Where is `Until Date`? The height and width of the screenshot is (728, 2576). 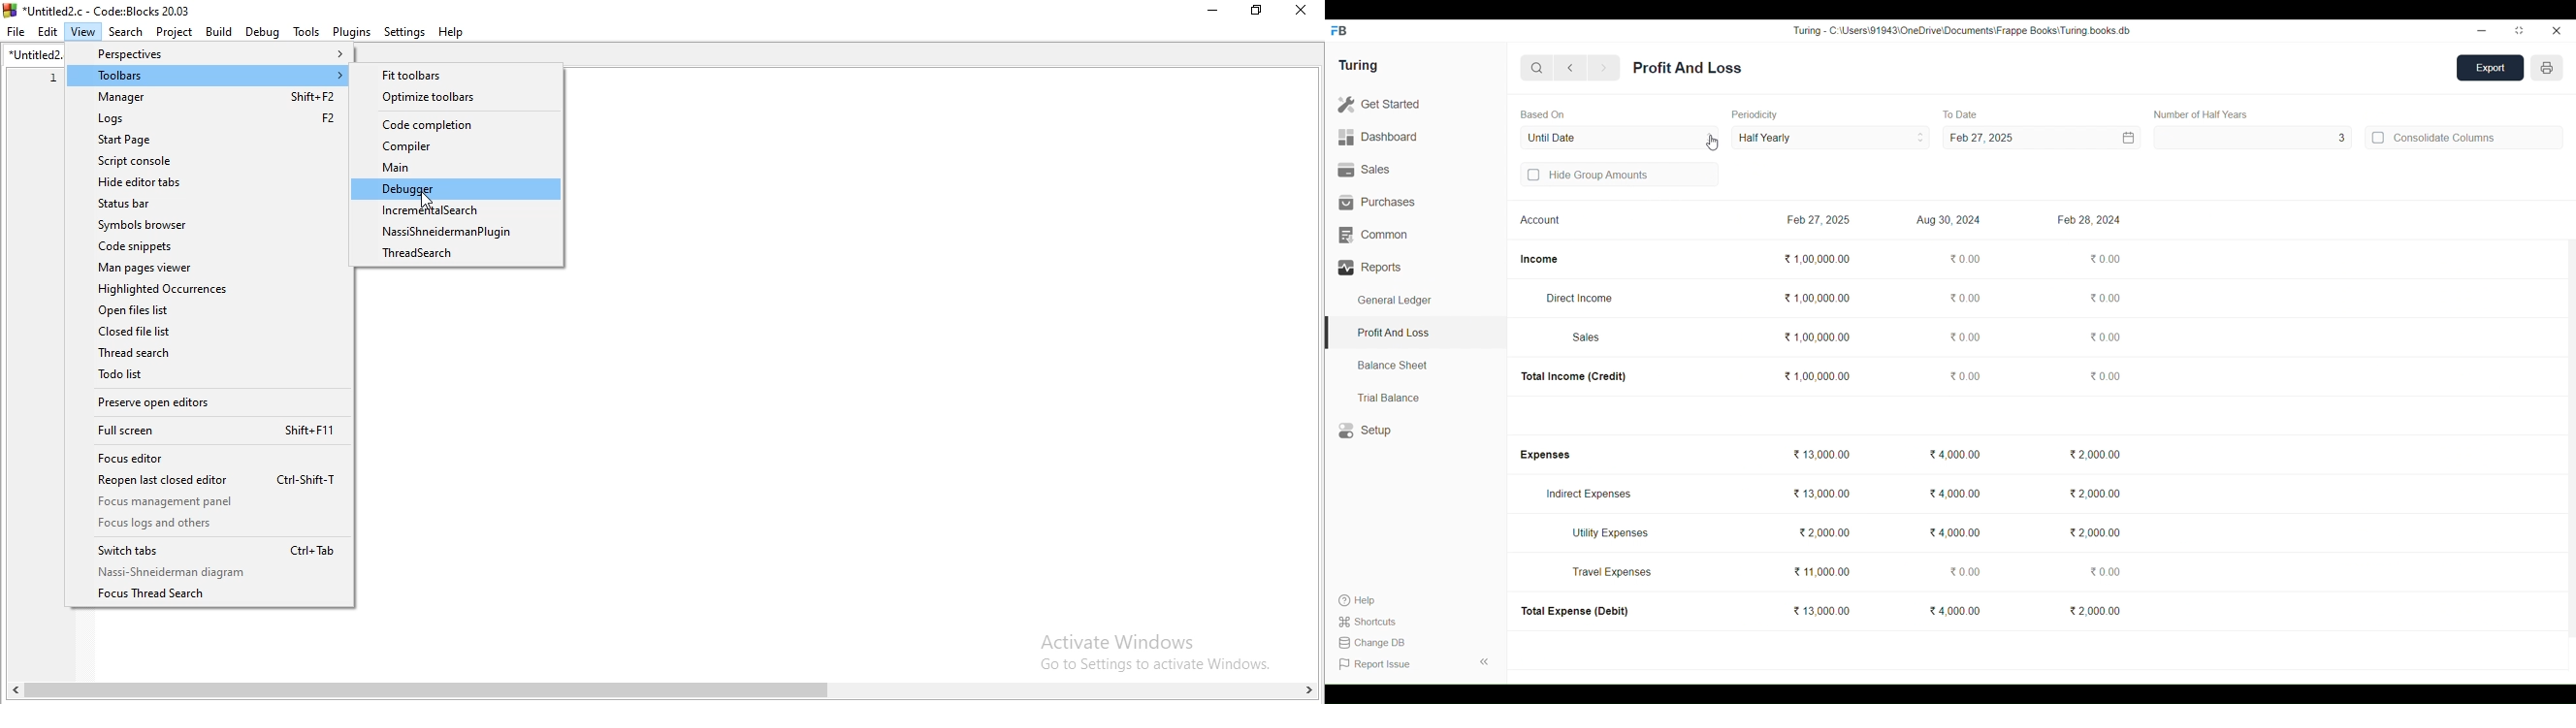
Until Date is located at coordinates (1620, 138).